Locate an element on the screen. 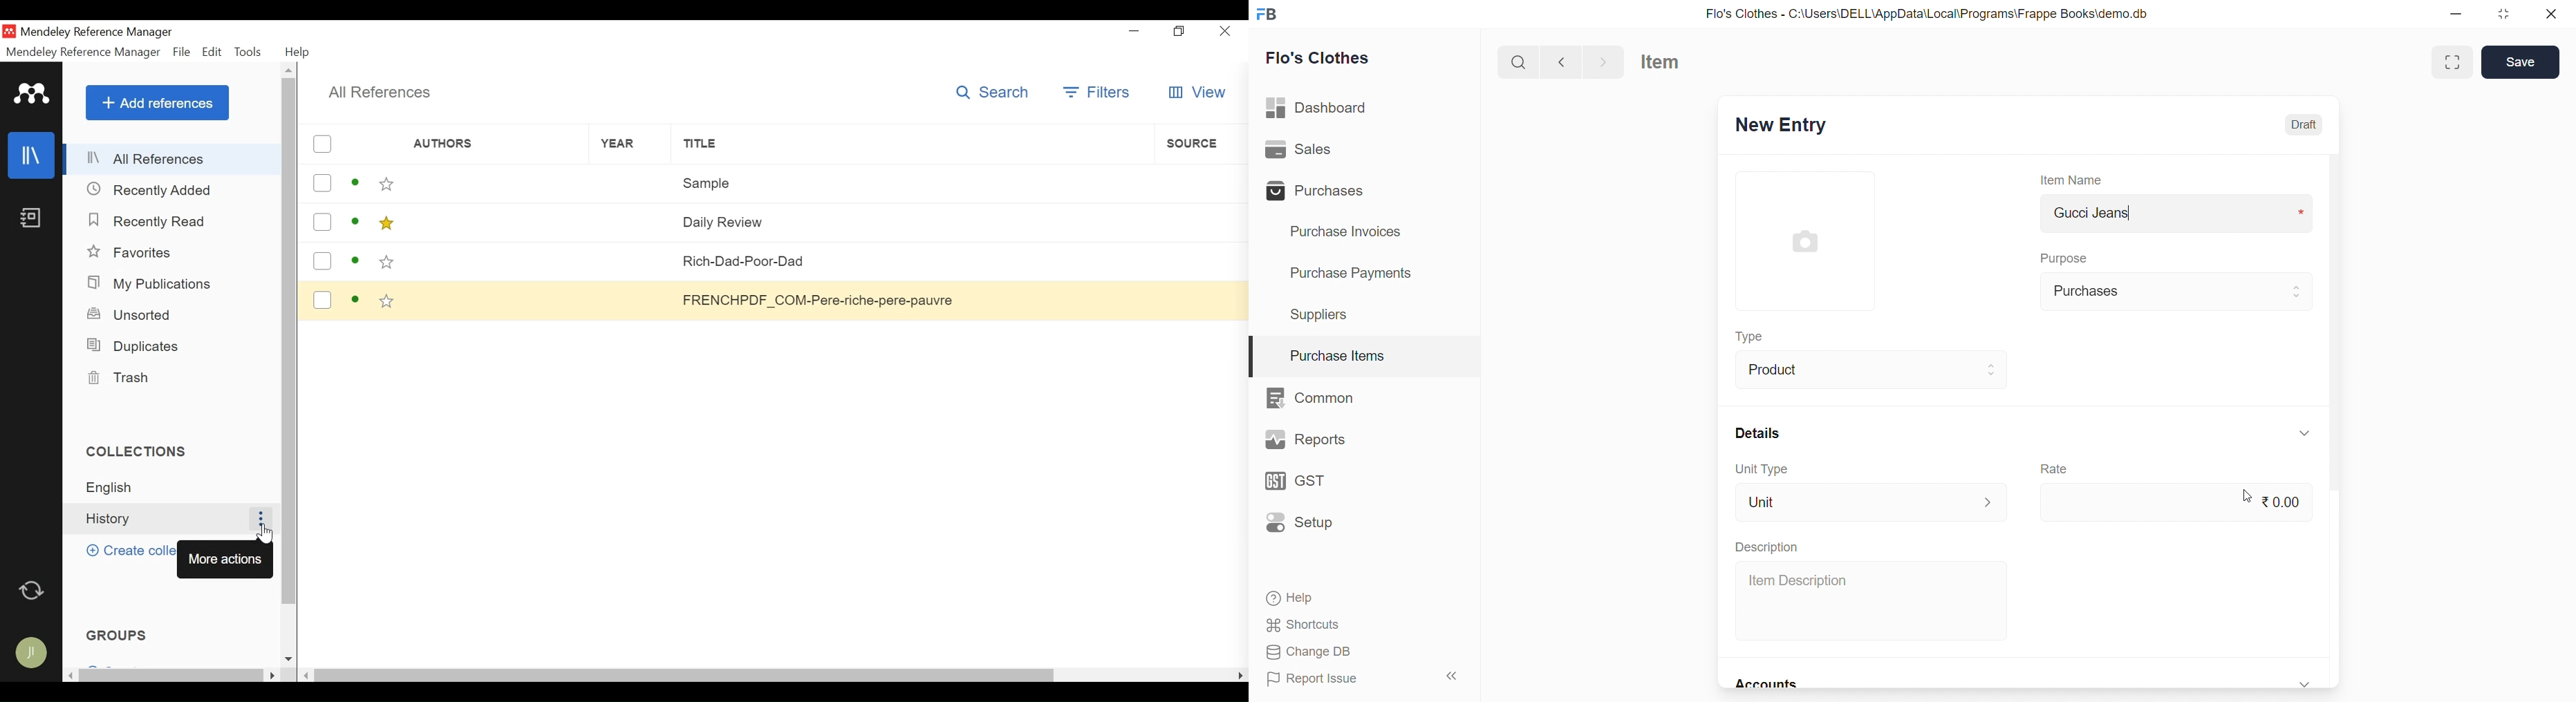 This screenshot has width=2576, height=728. Description is located at coordinates (1766, 547).